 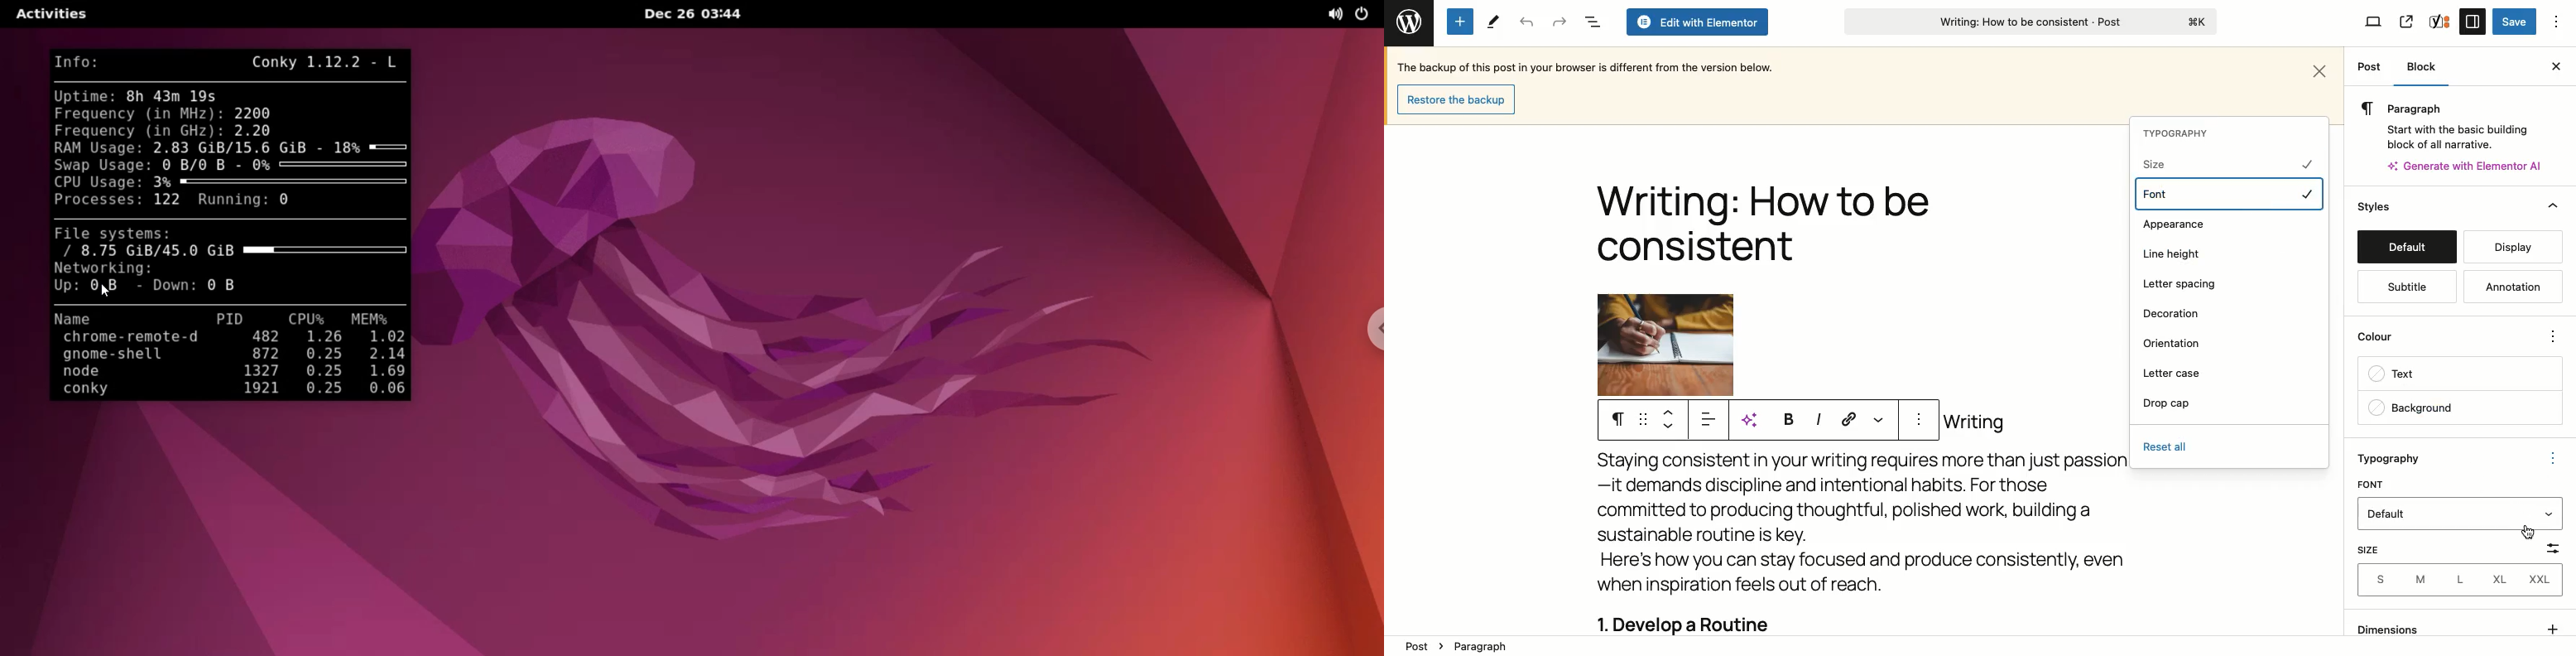 I want to click on Edit with elementor, so click(x=1696, y=22).